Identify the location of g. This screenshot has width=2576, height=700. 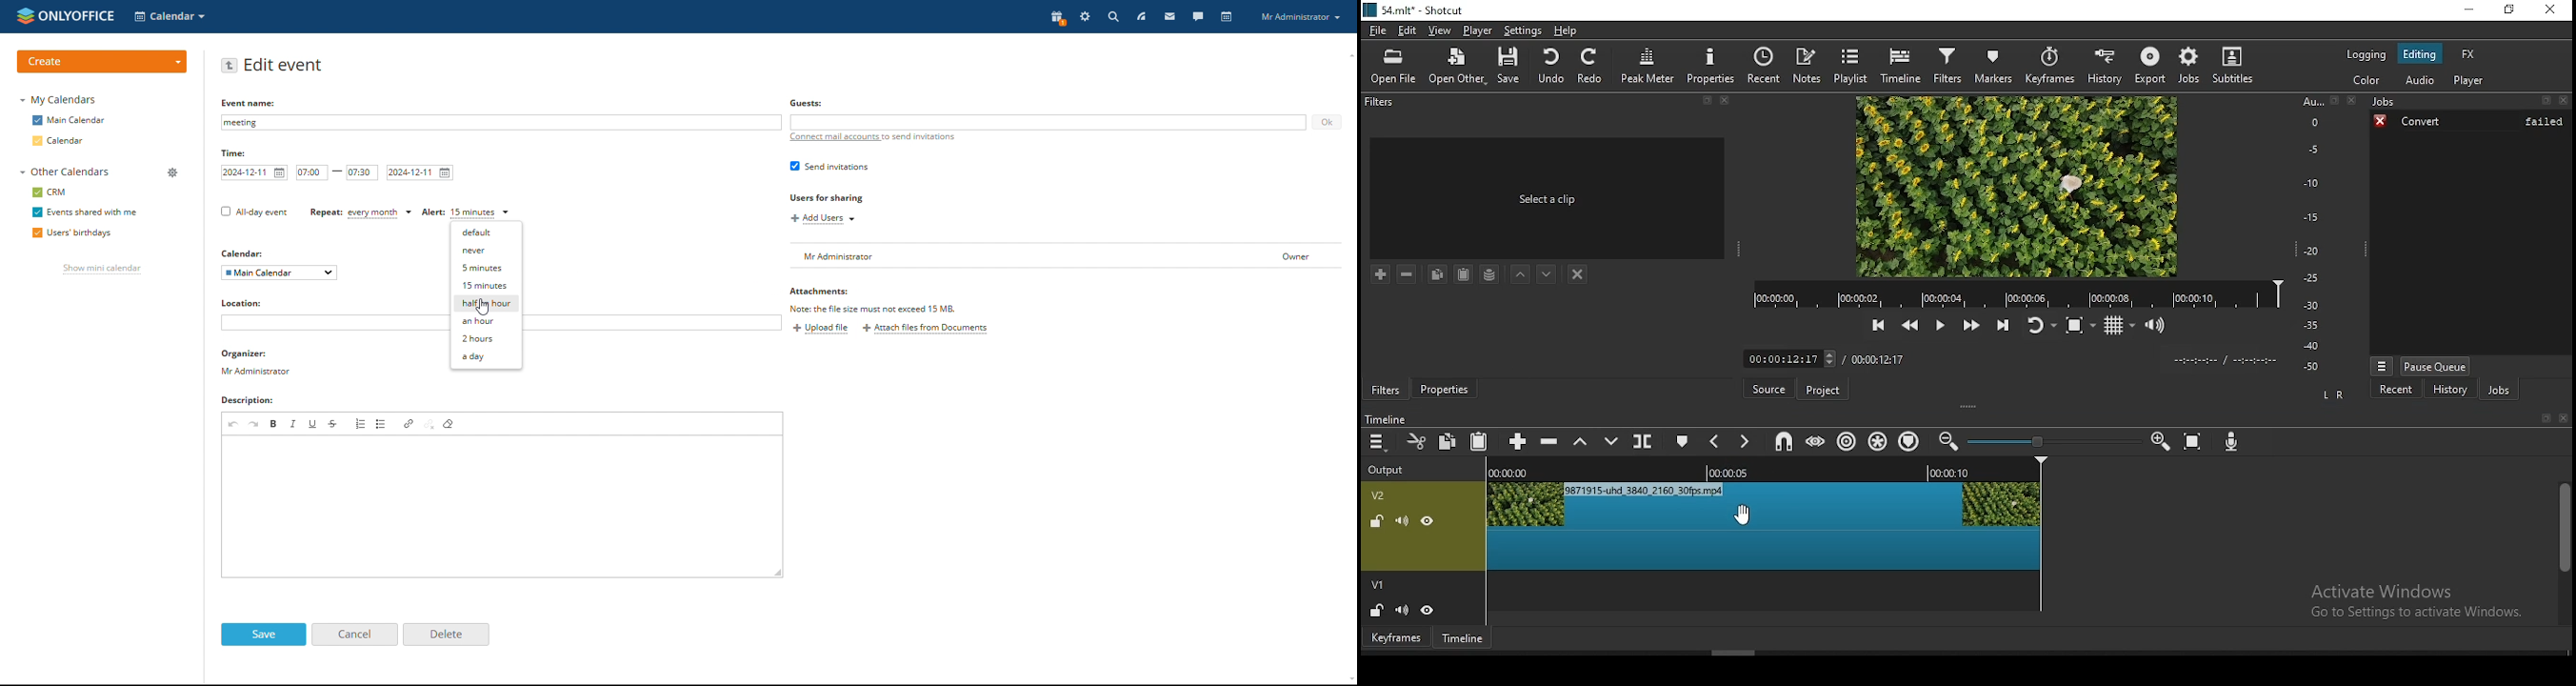
(802, 103).